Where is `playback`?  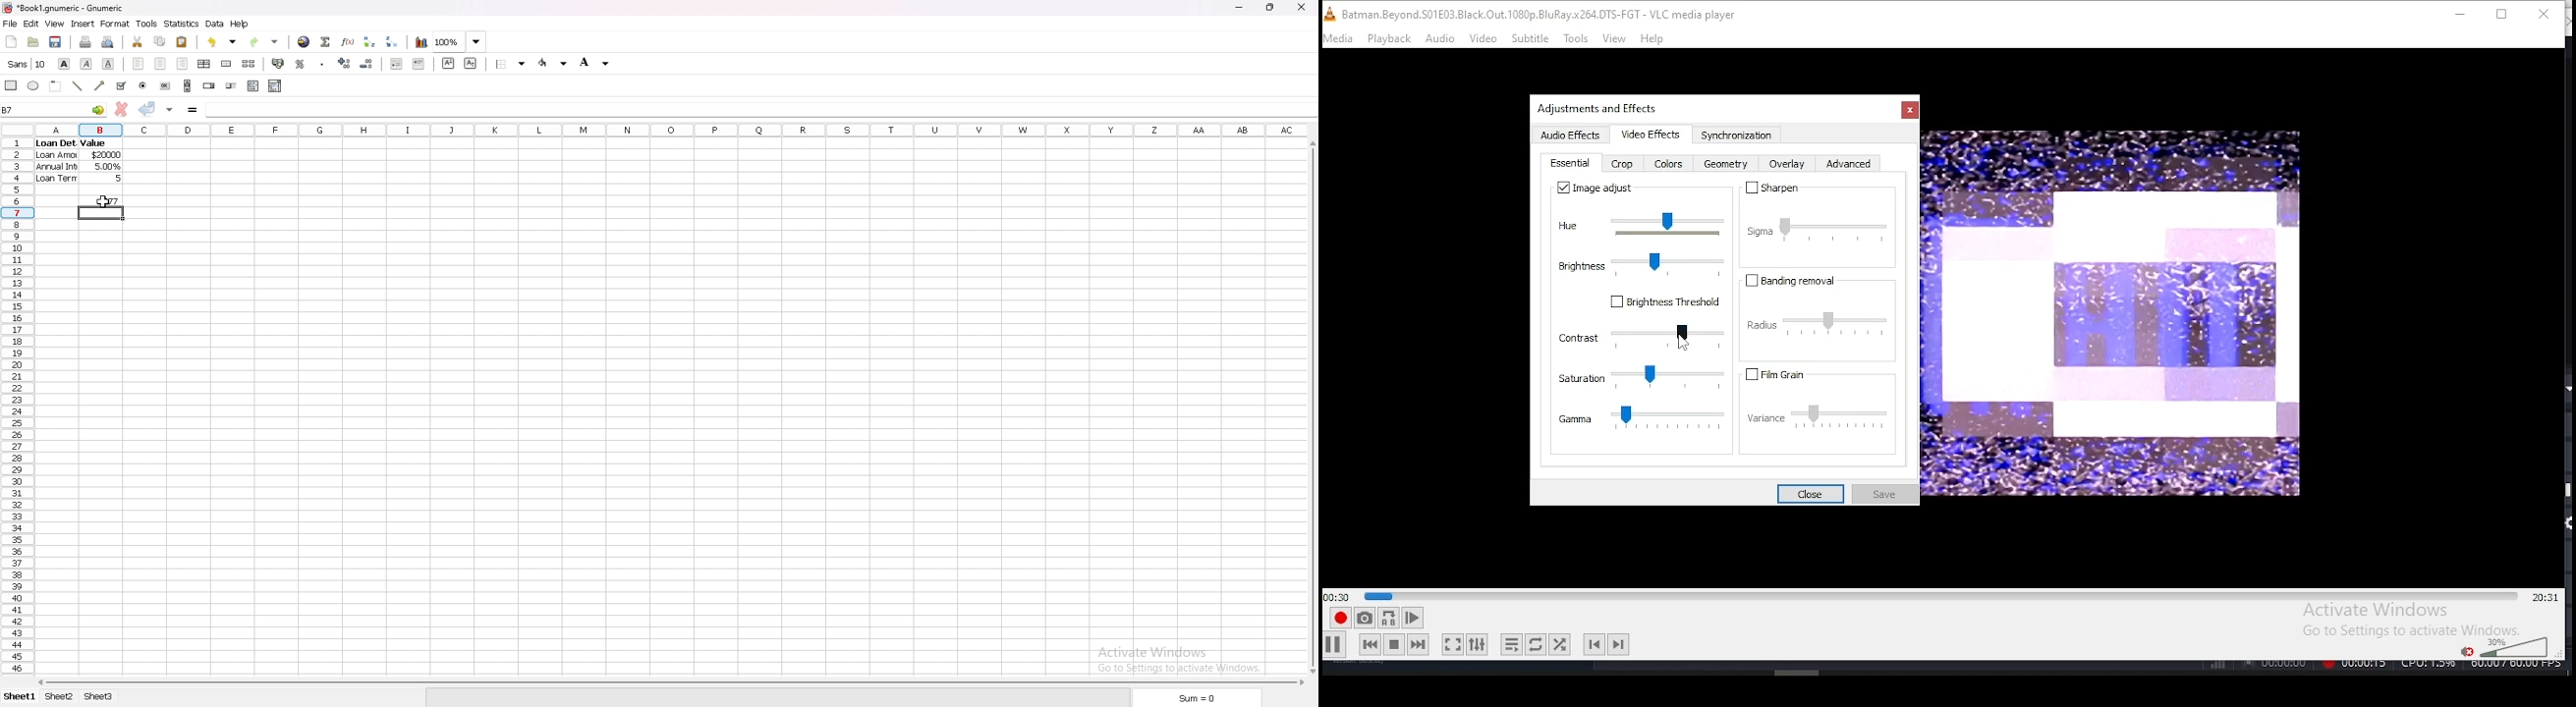
playback is located at coordinates (1389, 39).